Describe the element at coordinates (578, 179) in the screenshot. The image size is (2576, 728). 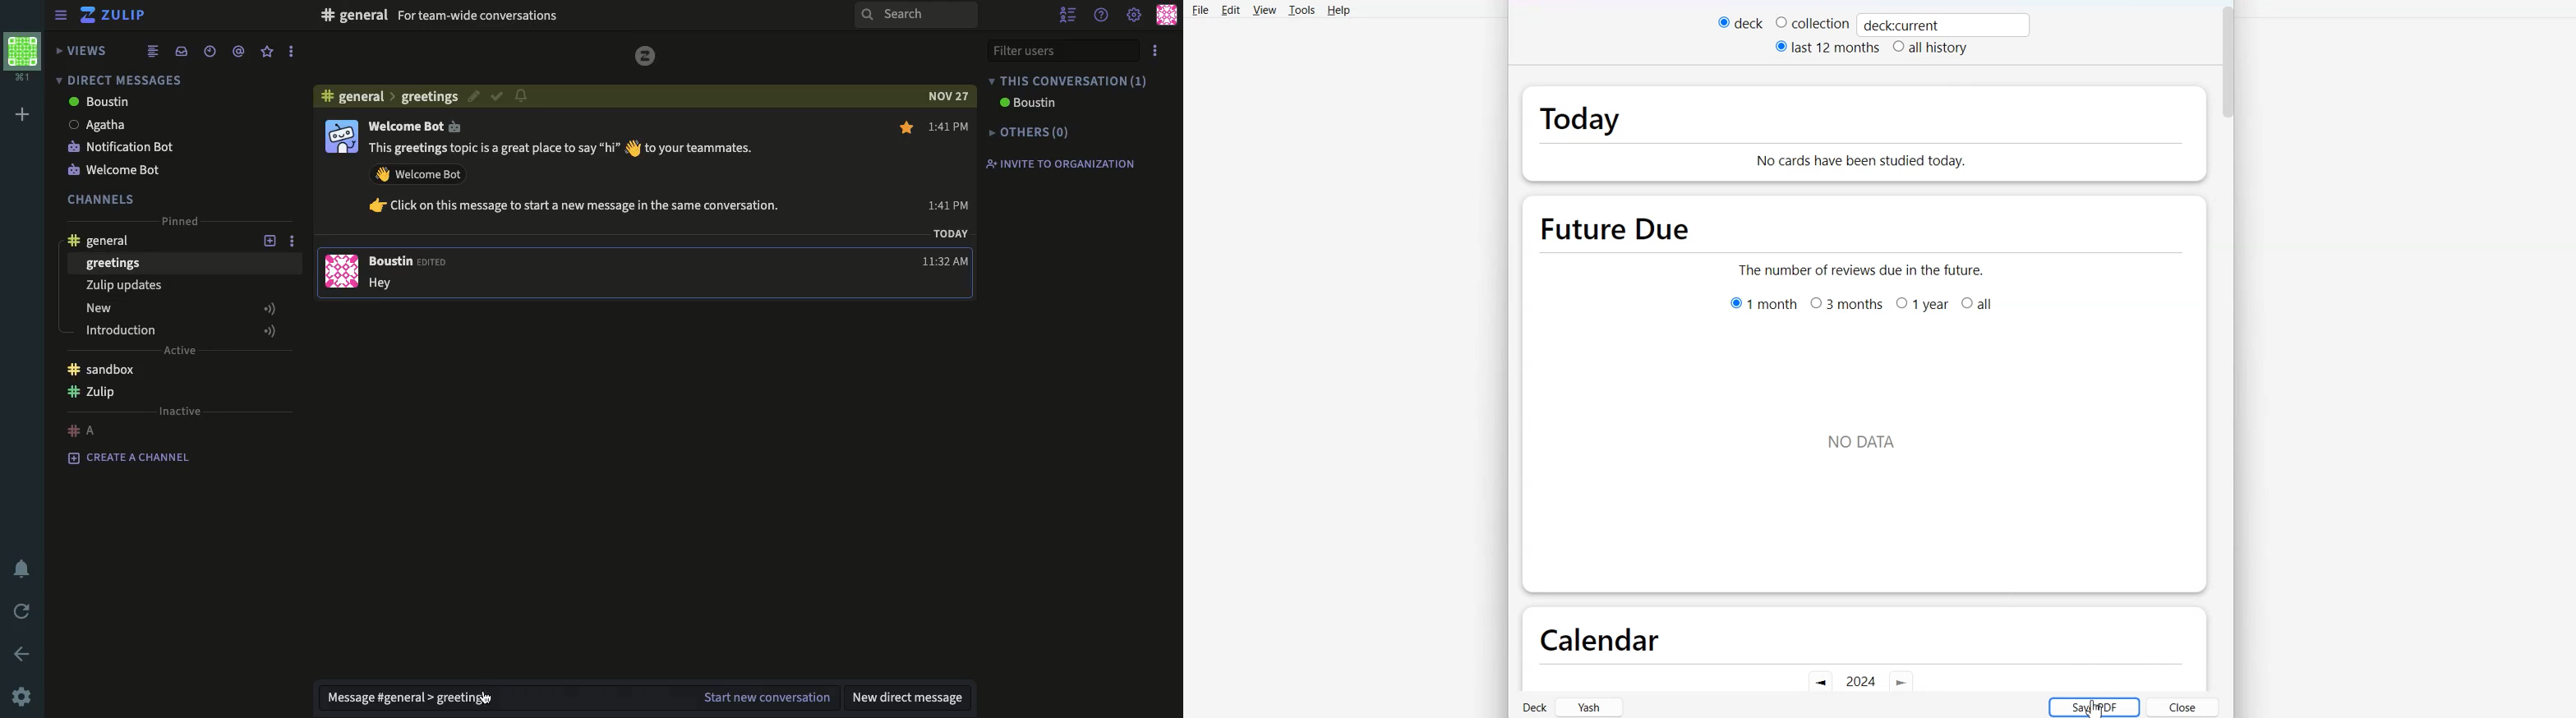
I see `This greetings topic is a great place to say “hi” § to your teammates.
AY Welcome Bot
fr Click on this message to start a new message in the same conversation.` at that location.